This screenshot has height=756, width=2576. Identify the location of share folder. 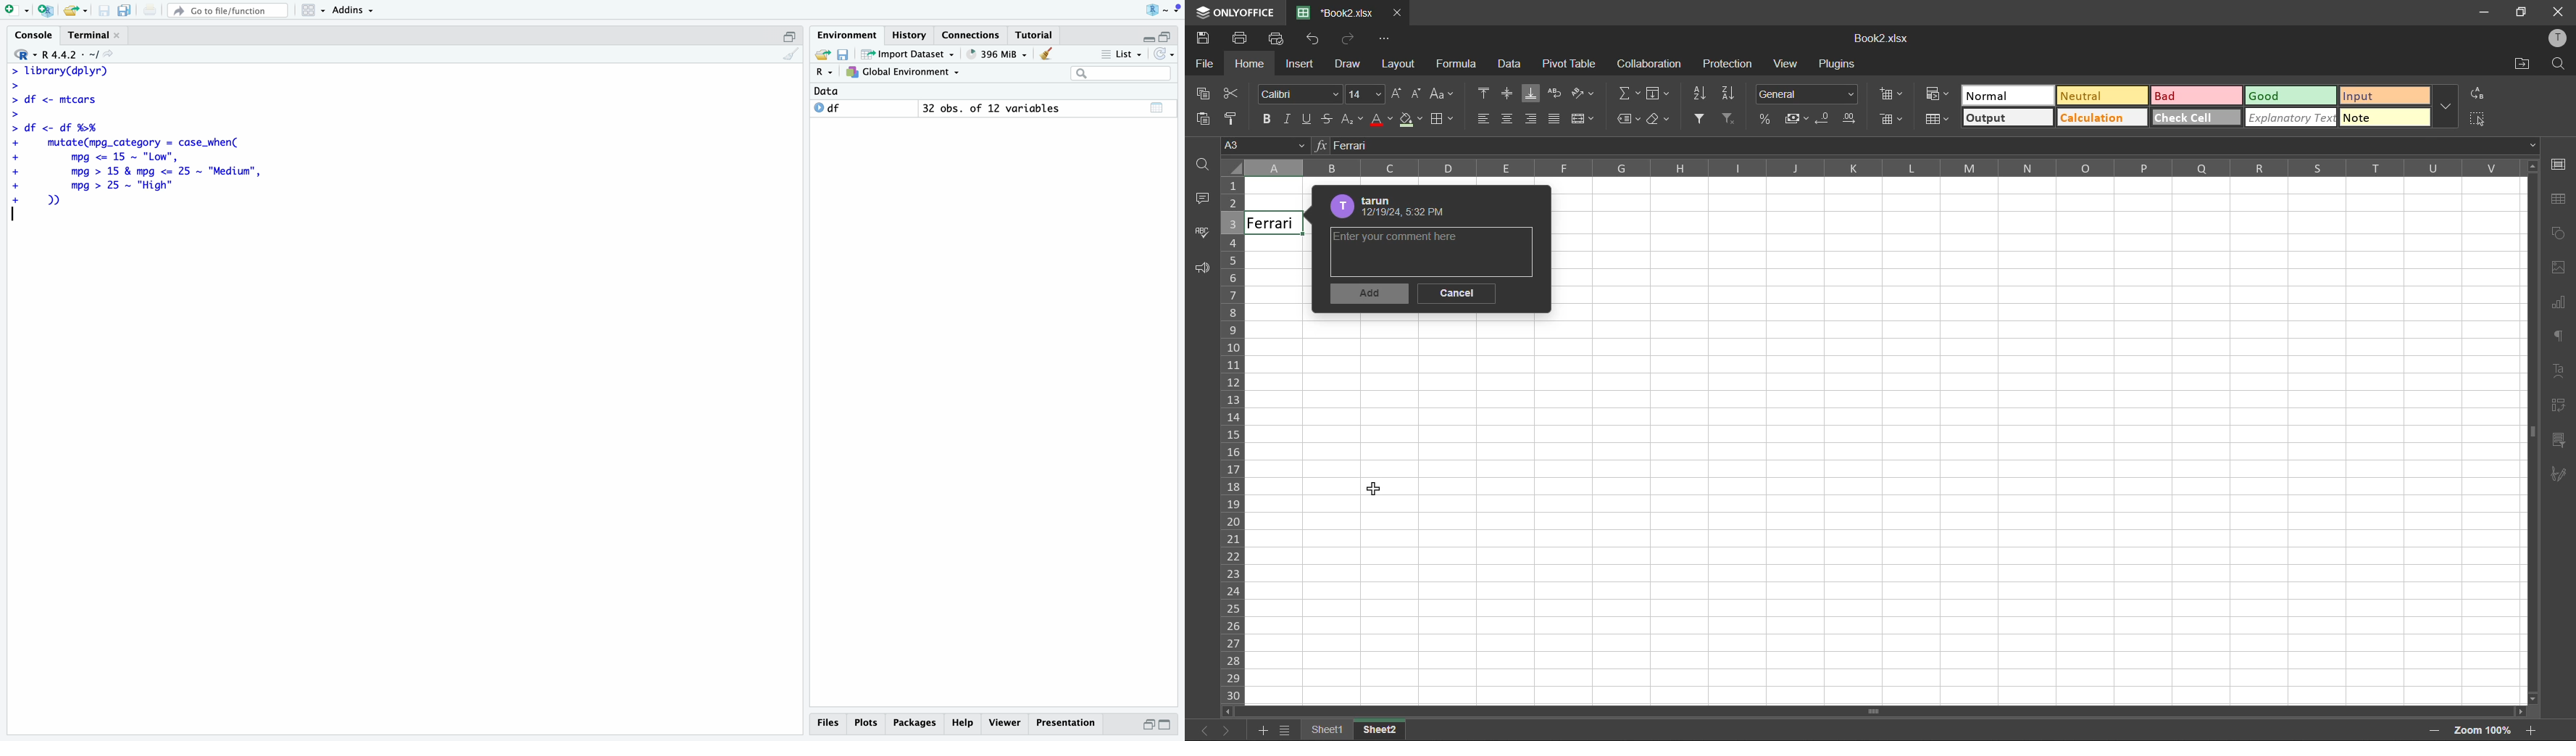
(824, 54).